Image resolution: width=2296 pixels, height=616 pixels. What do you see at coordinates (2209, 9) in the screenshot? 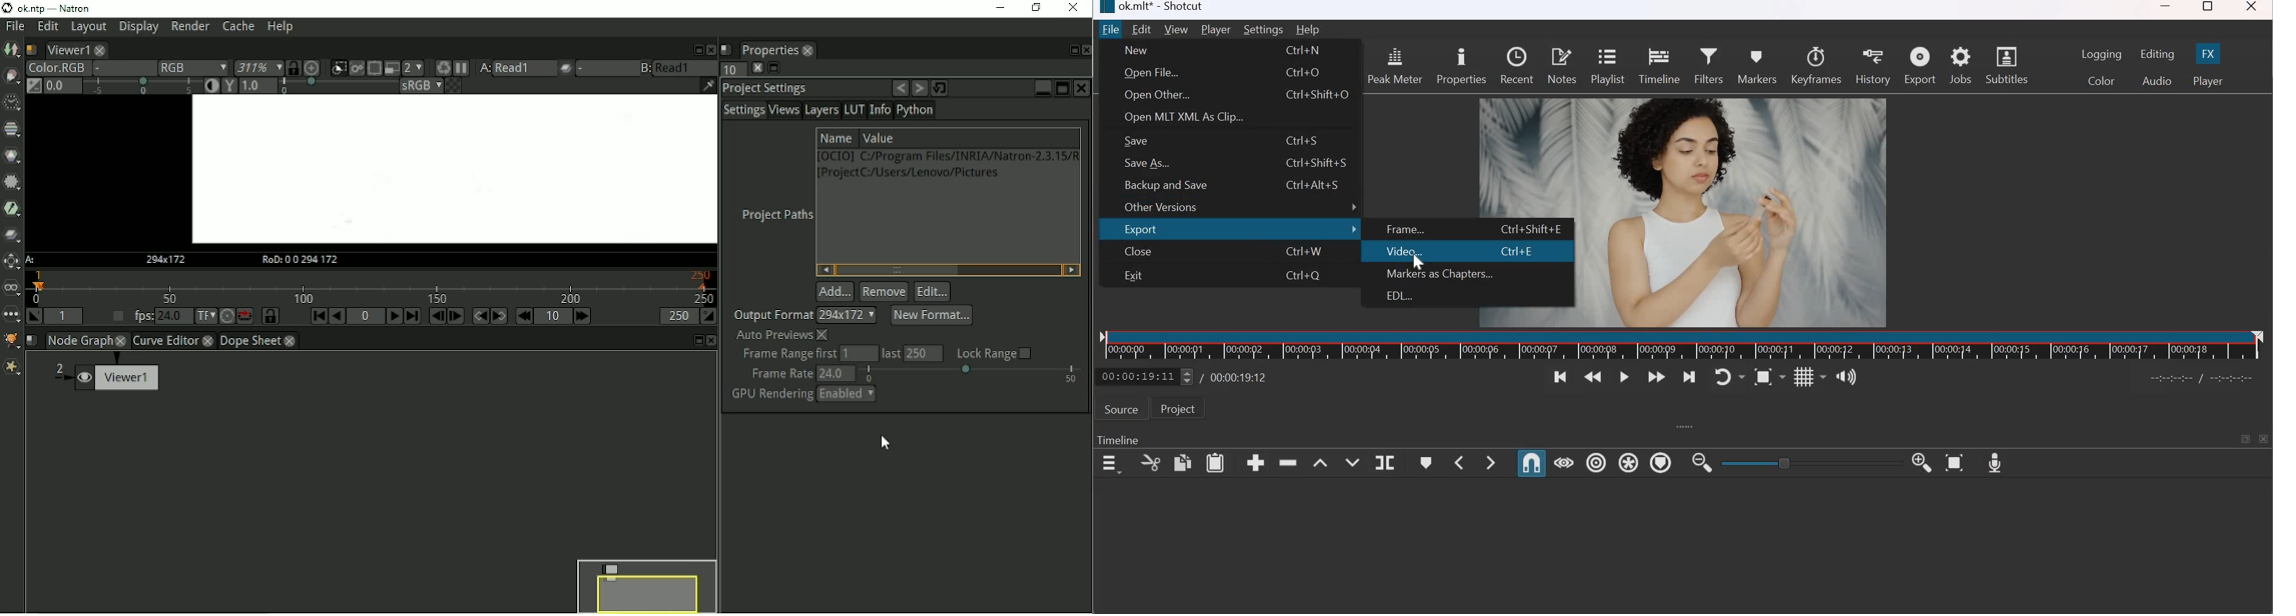
I see `Maximize` at bounding box center [2209, 9].